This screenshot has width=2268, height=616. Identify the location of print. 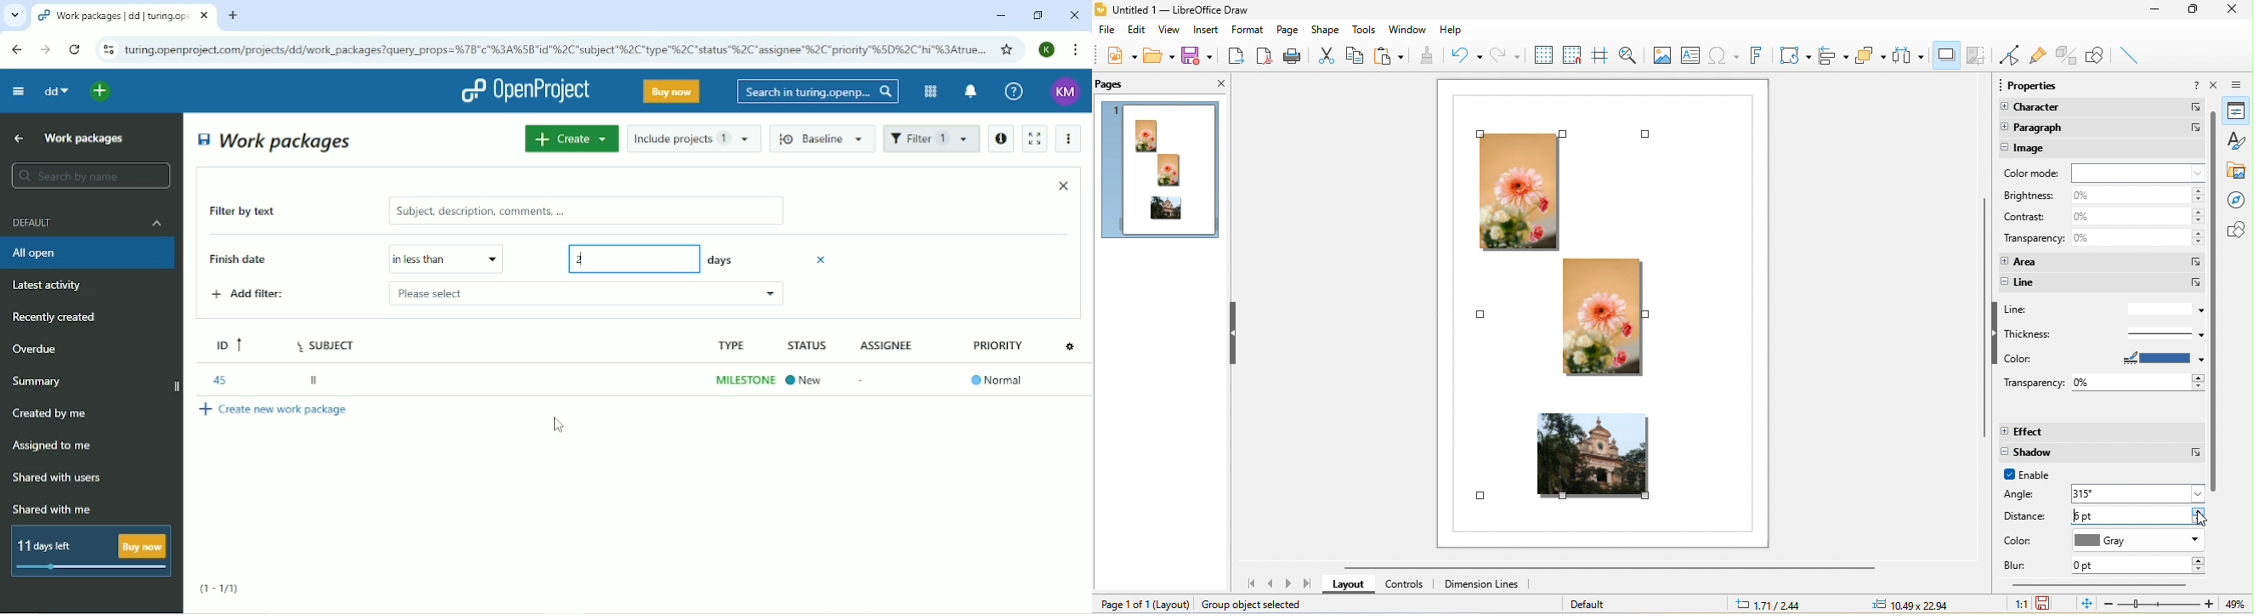
(1294, 57).